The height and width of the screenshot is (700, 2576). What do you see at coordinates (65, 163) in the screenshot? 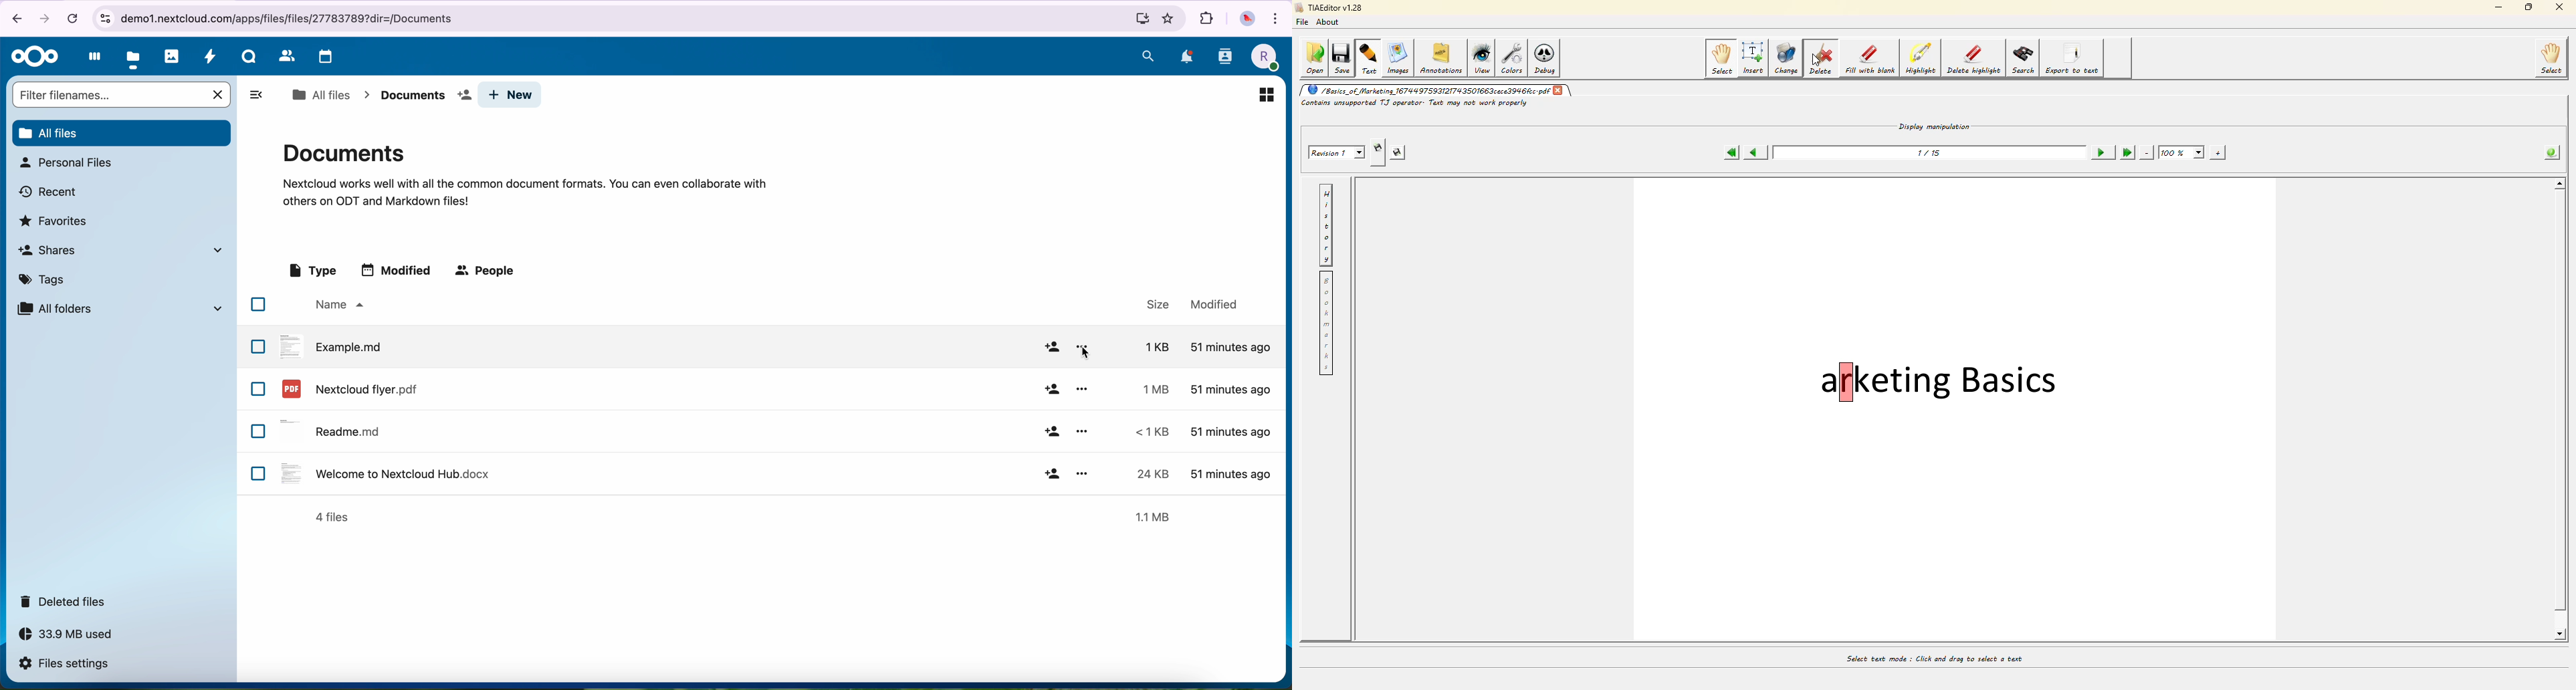
I see `personal files` at bounding box center [65, 163].